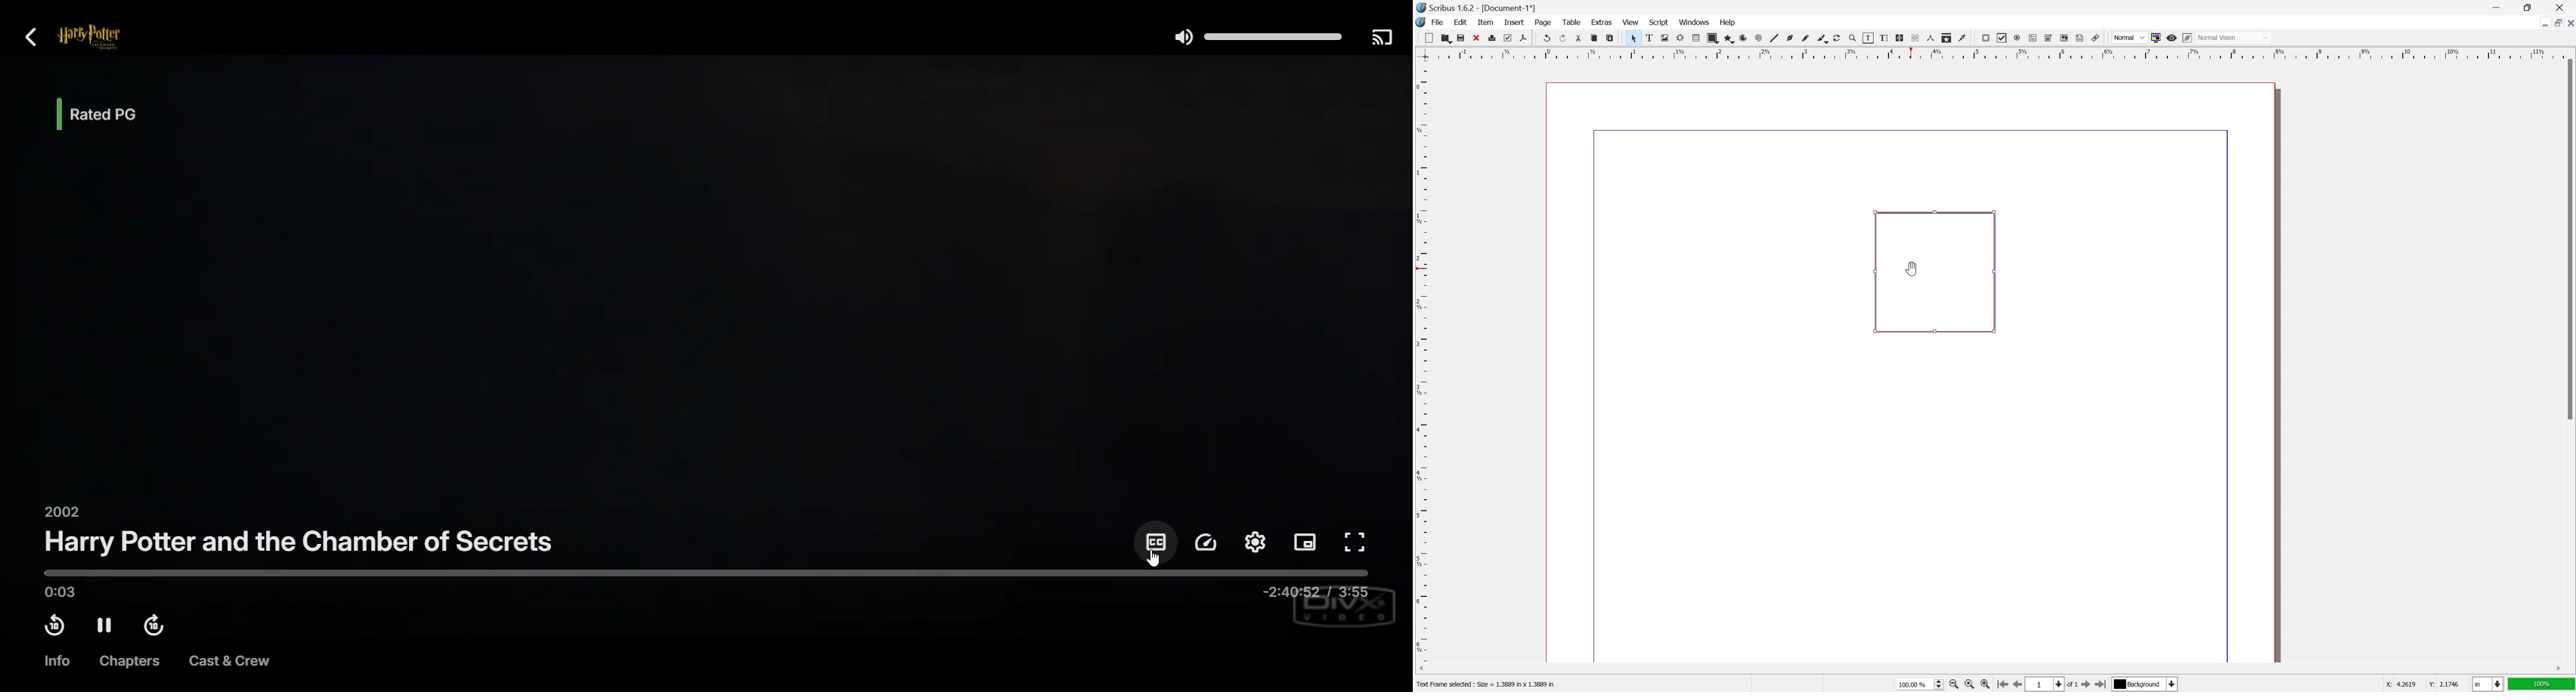  What do you see at coordinates (2017, 38) in the screenshot?
I see `pdf radio button` at bounding box center [2017, 38].